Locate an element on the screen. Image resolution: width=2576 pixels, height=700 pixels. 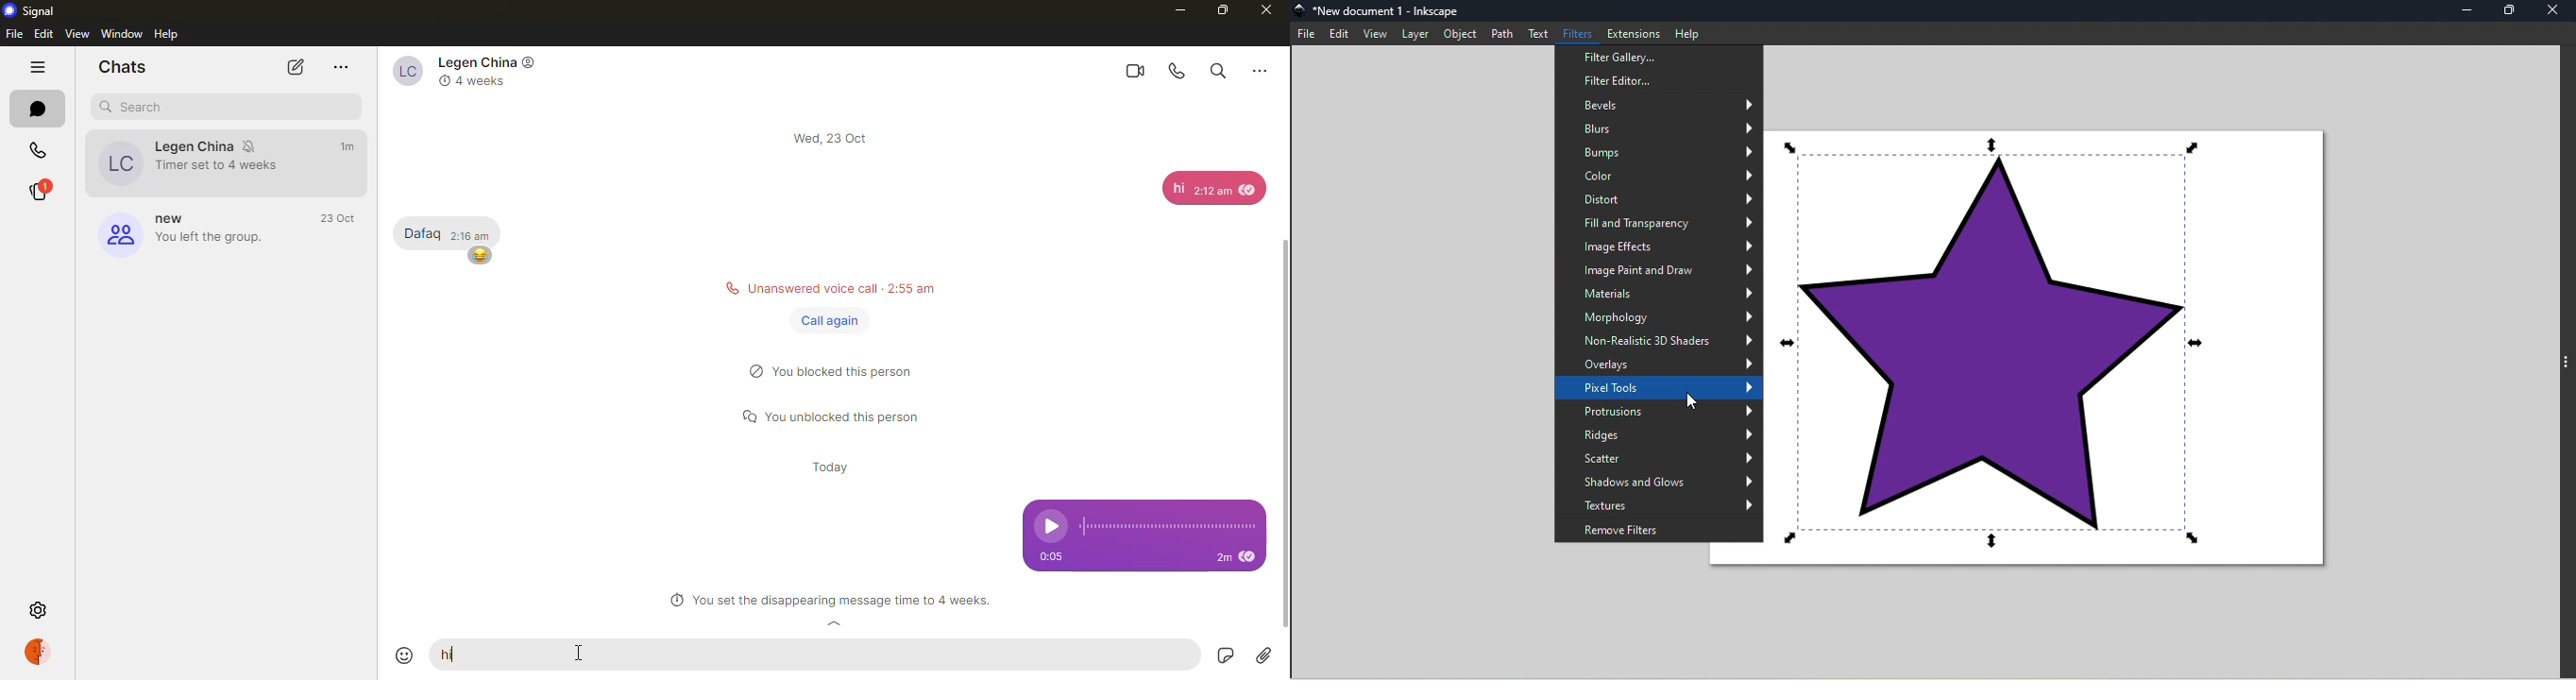
Today is located at coordinates (833, 469).